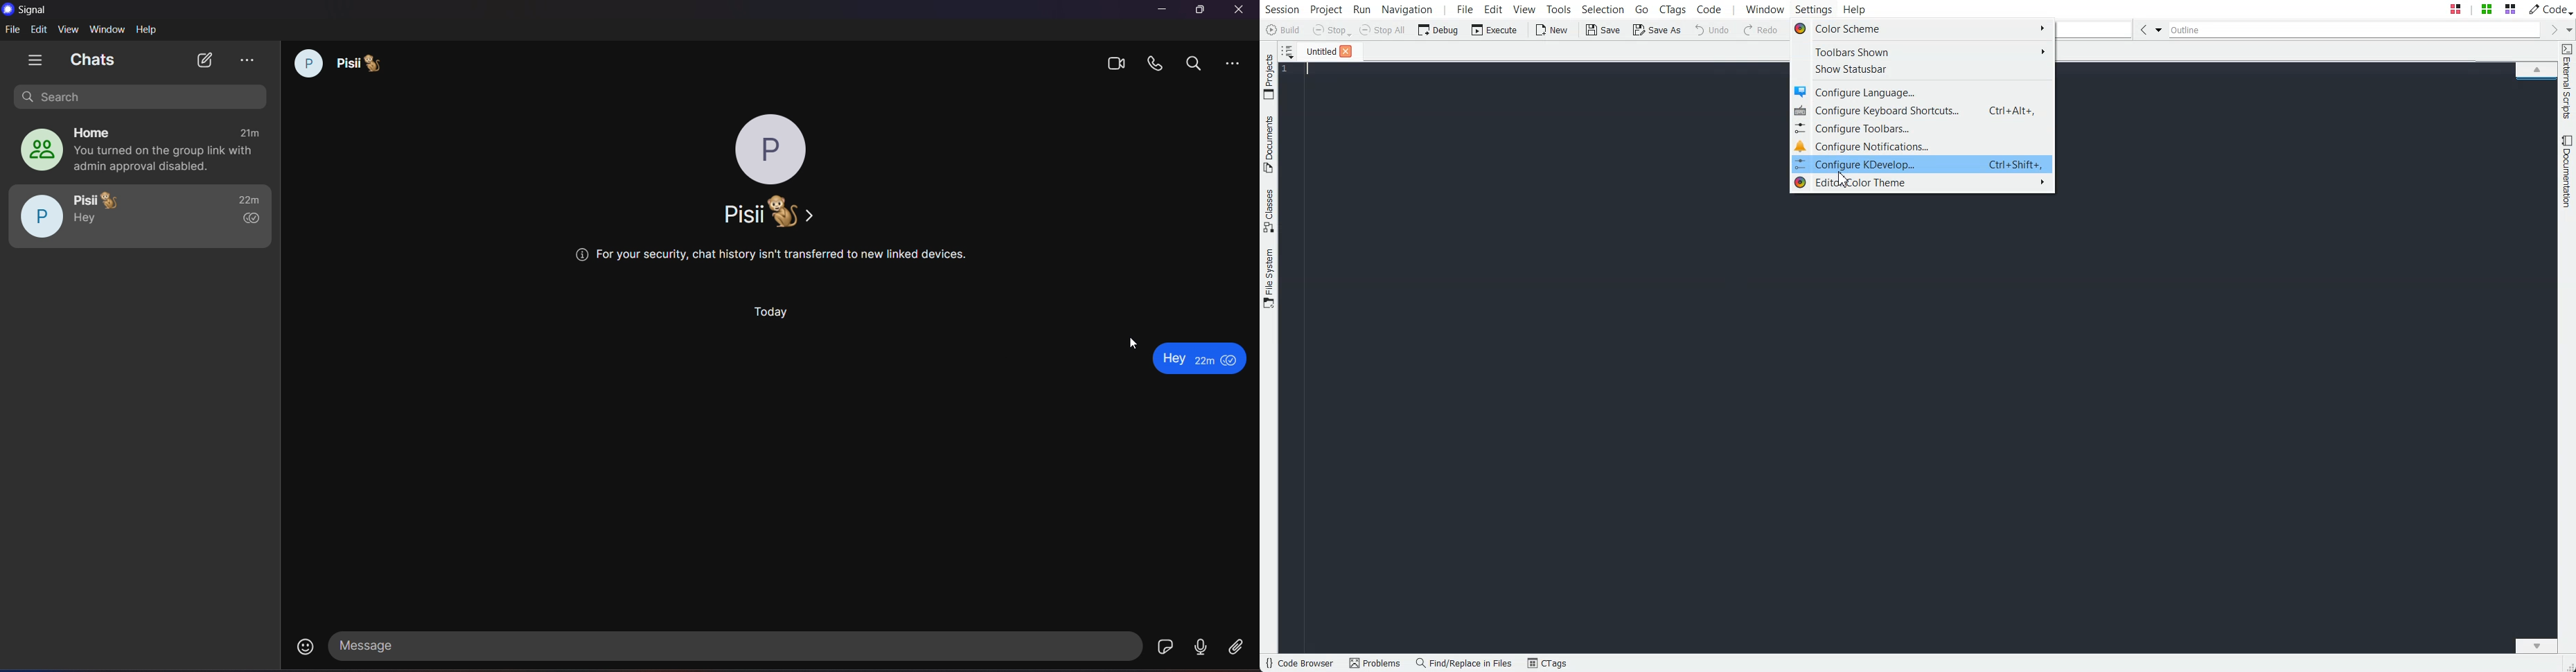  I want to click on Scroll down, so click(2537, 645).